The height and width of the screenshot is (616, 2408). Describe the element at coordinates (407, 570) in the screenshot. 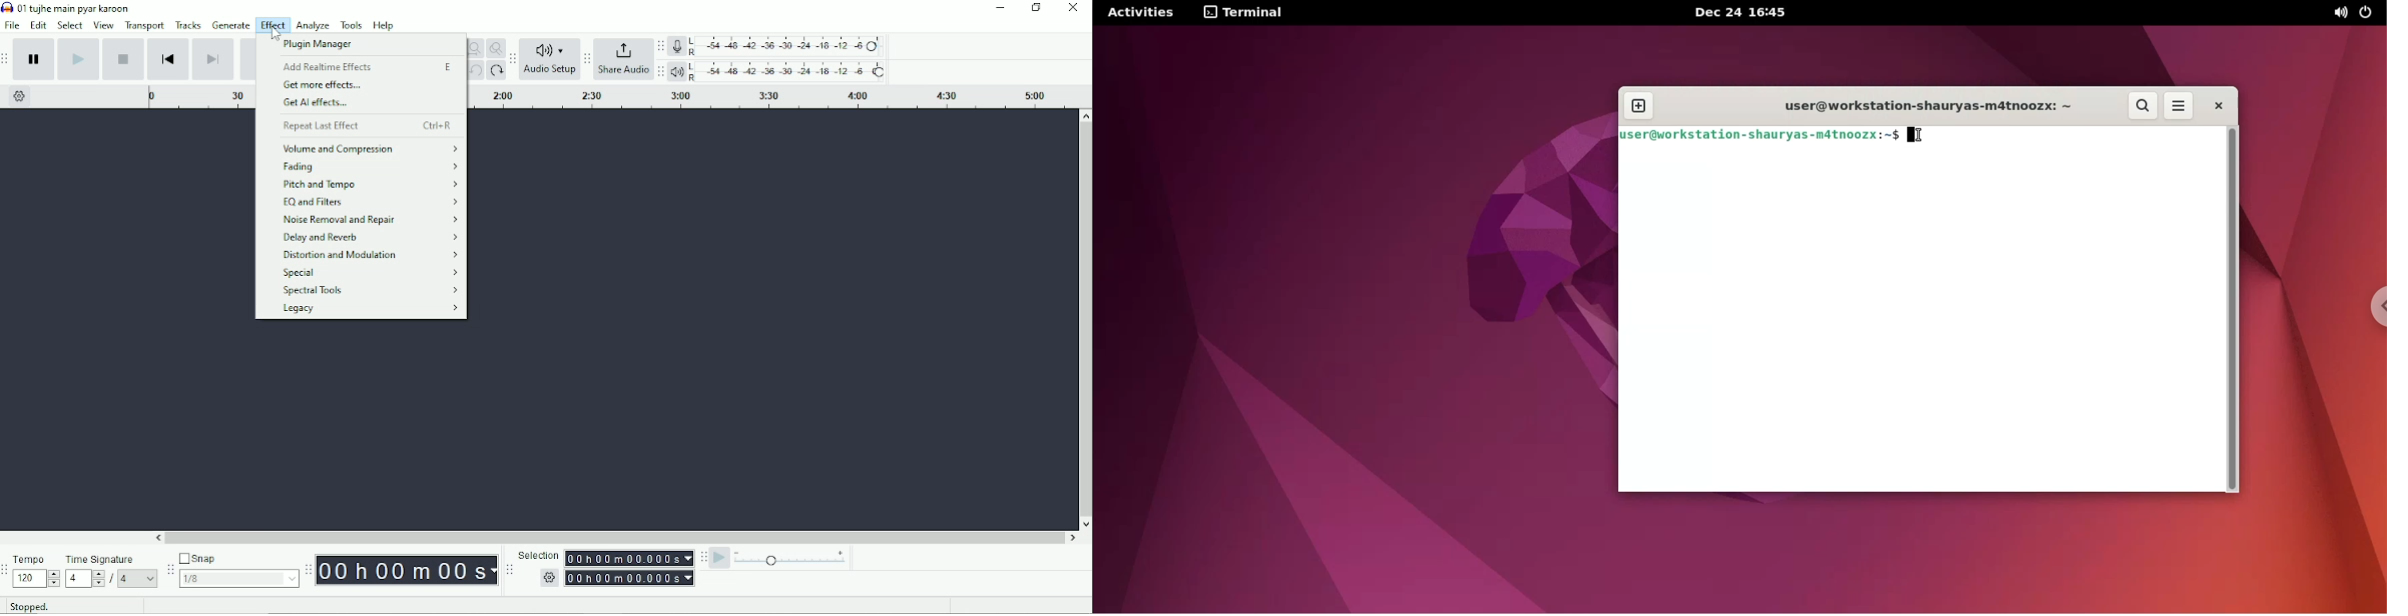

I see `Time` at that location.